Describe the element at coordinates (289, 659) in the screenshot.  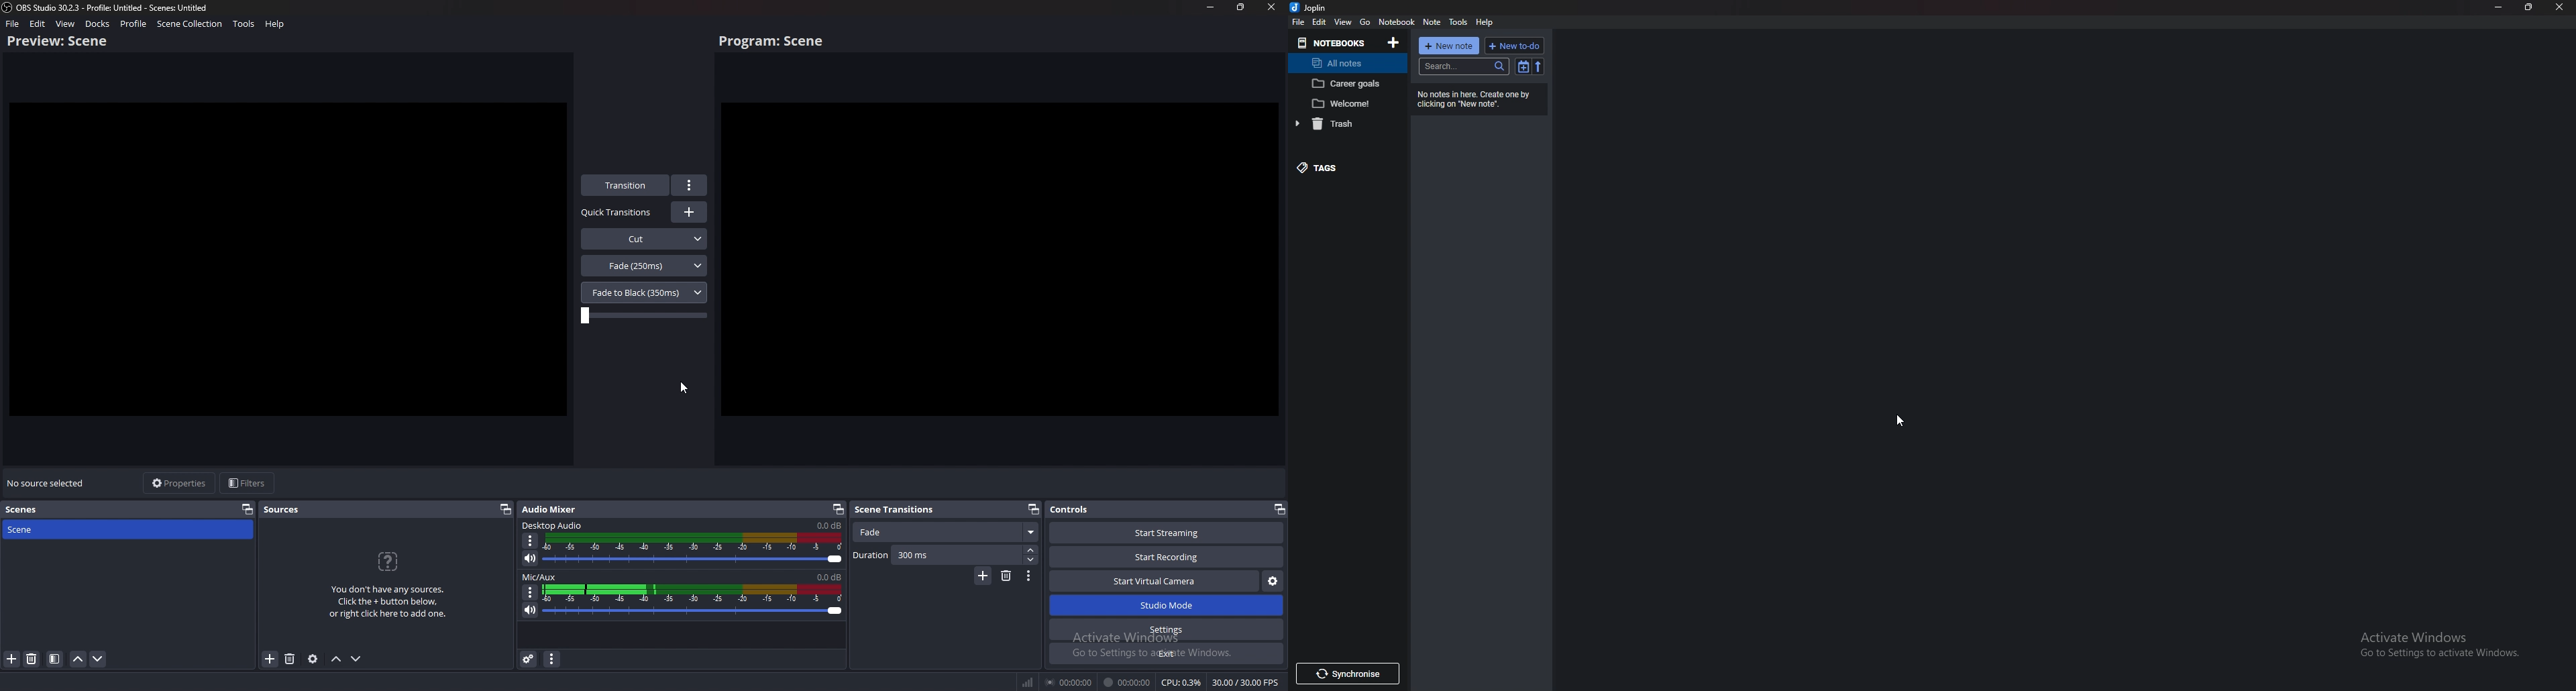
I see `Delete sources` at that location.